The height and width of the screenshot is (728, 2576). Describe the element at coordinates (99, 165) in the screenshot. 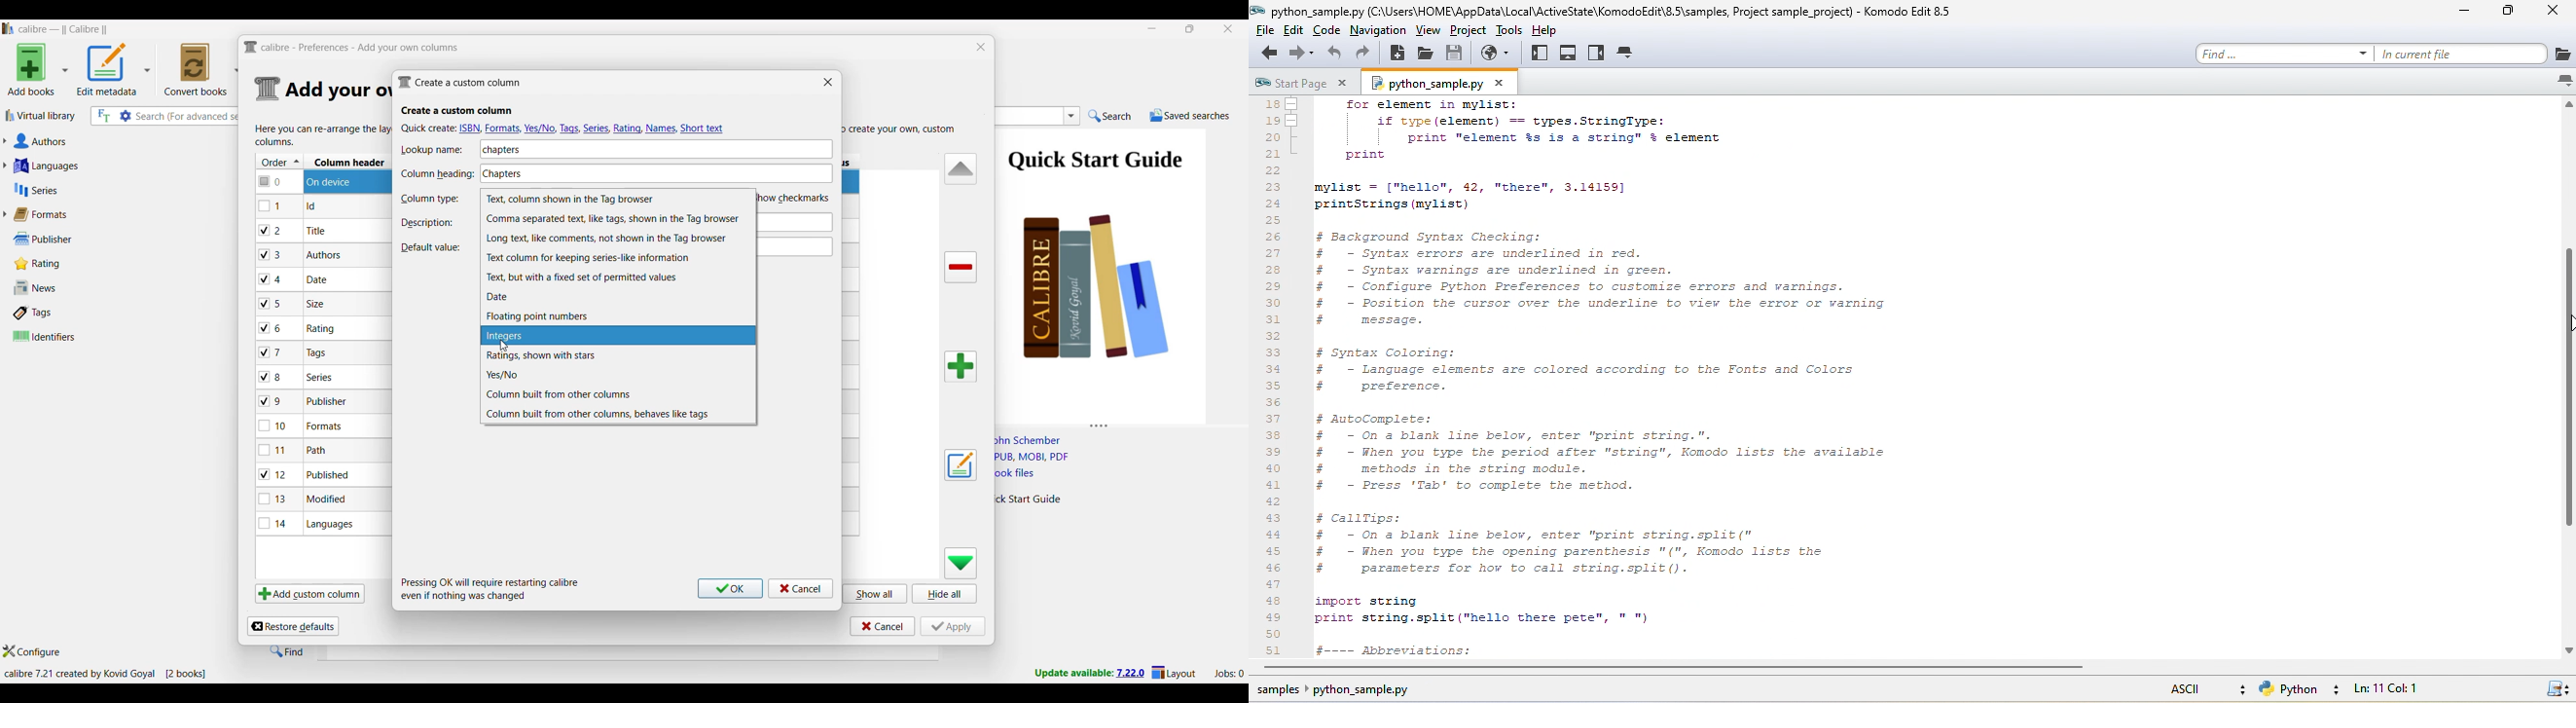

I see `Languages` at that location.